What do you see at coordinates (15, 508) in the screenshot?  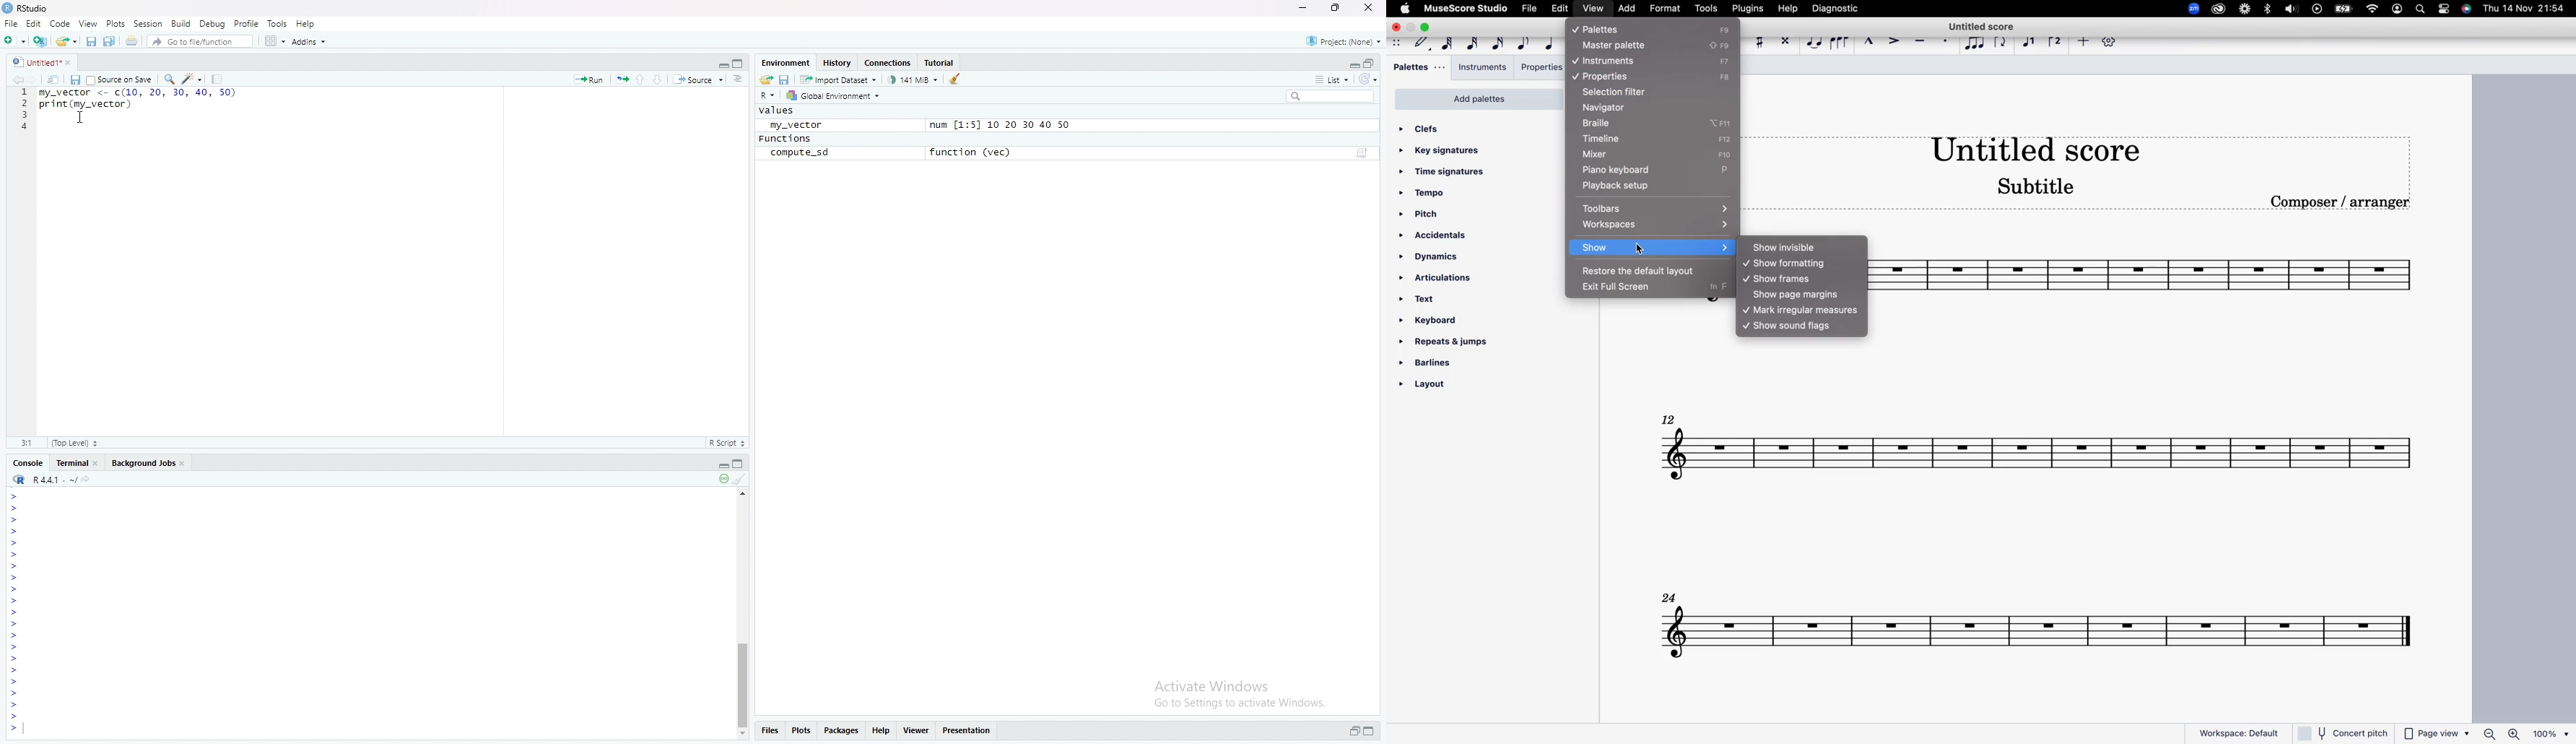 I see `Prompt cursor` at bounding box center [15, 508].